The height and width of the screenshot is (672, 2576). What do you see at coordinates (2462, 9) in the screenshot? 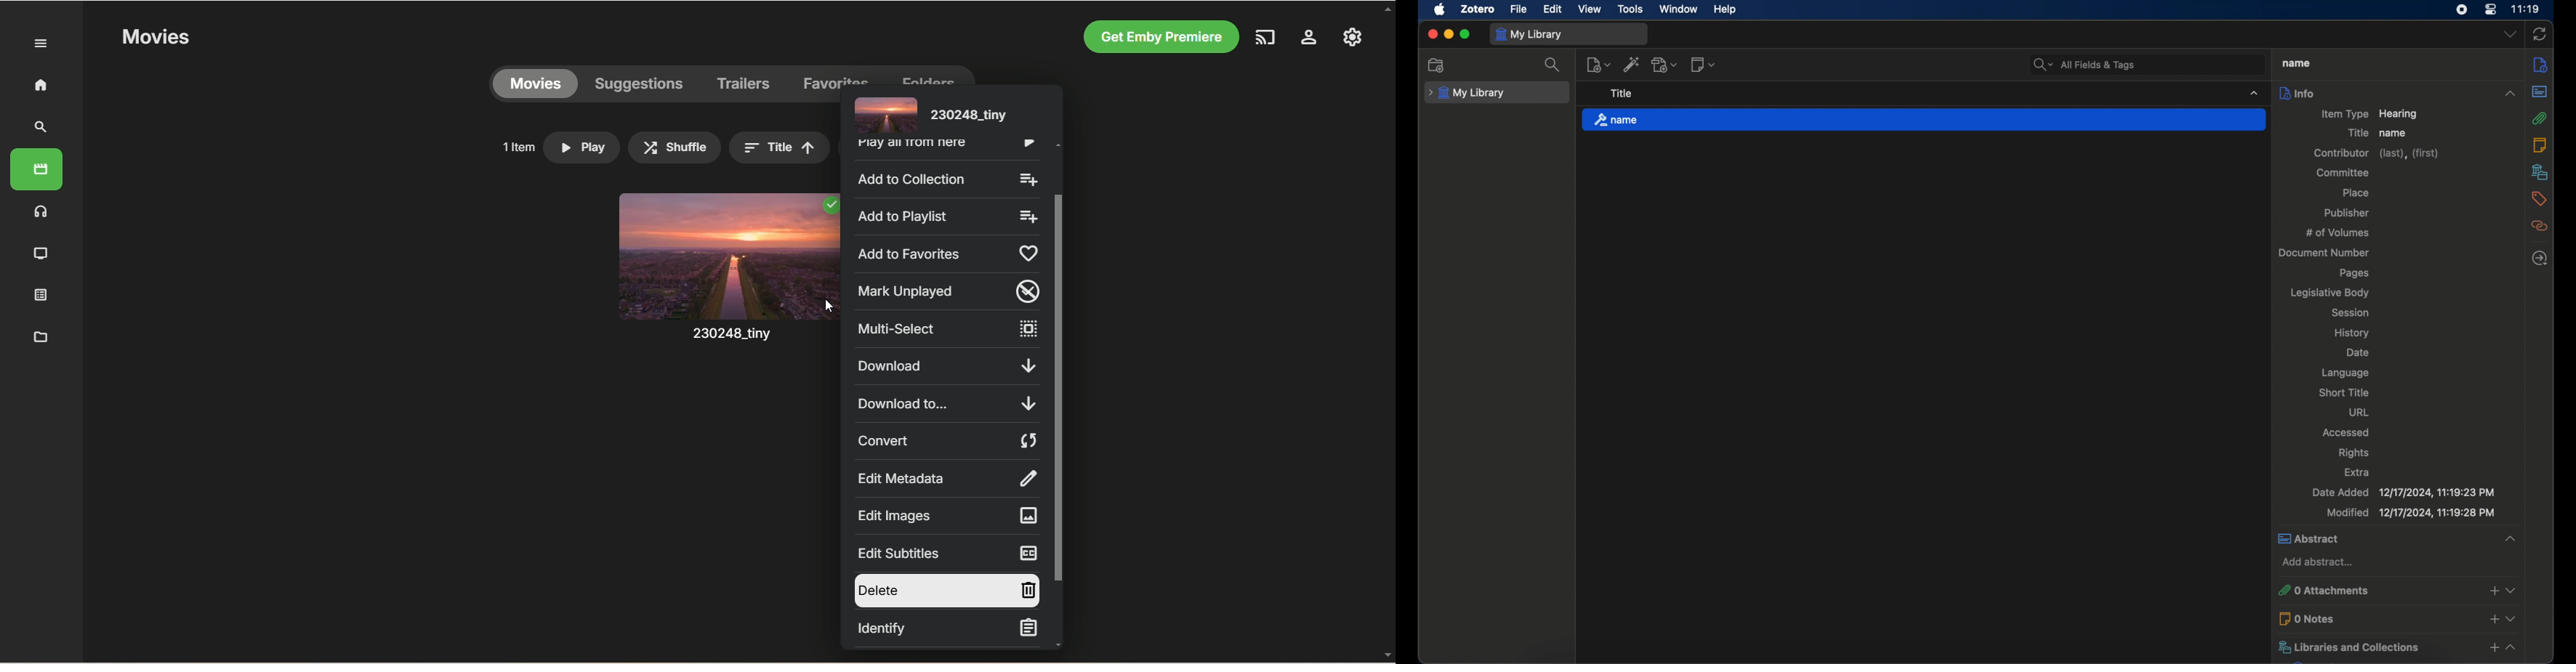
I see `screen recorder icon` at bounding box center [2462, 9].